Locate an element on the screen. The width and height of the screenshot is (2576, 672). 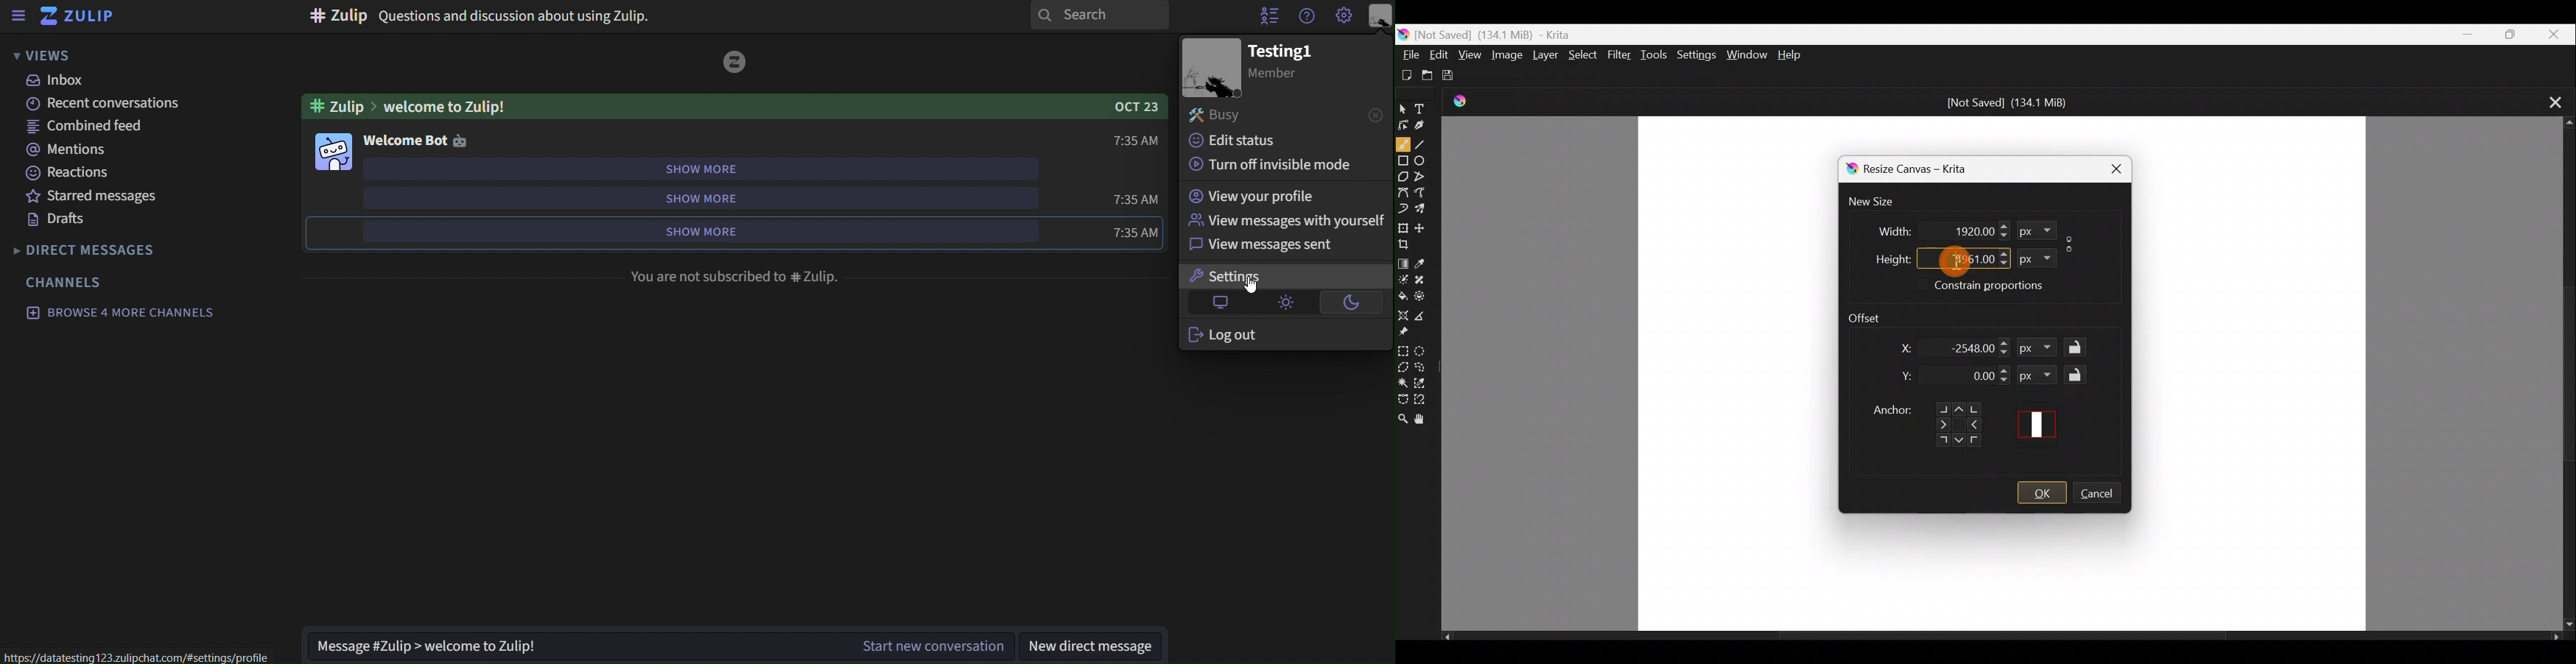
-2548.00 is located at coordinates (1971, 347).